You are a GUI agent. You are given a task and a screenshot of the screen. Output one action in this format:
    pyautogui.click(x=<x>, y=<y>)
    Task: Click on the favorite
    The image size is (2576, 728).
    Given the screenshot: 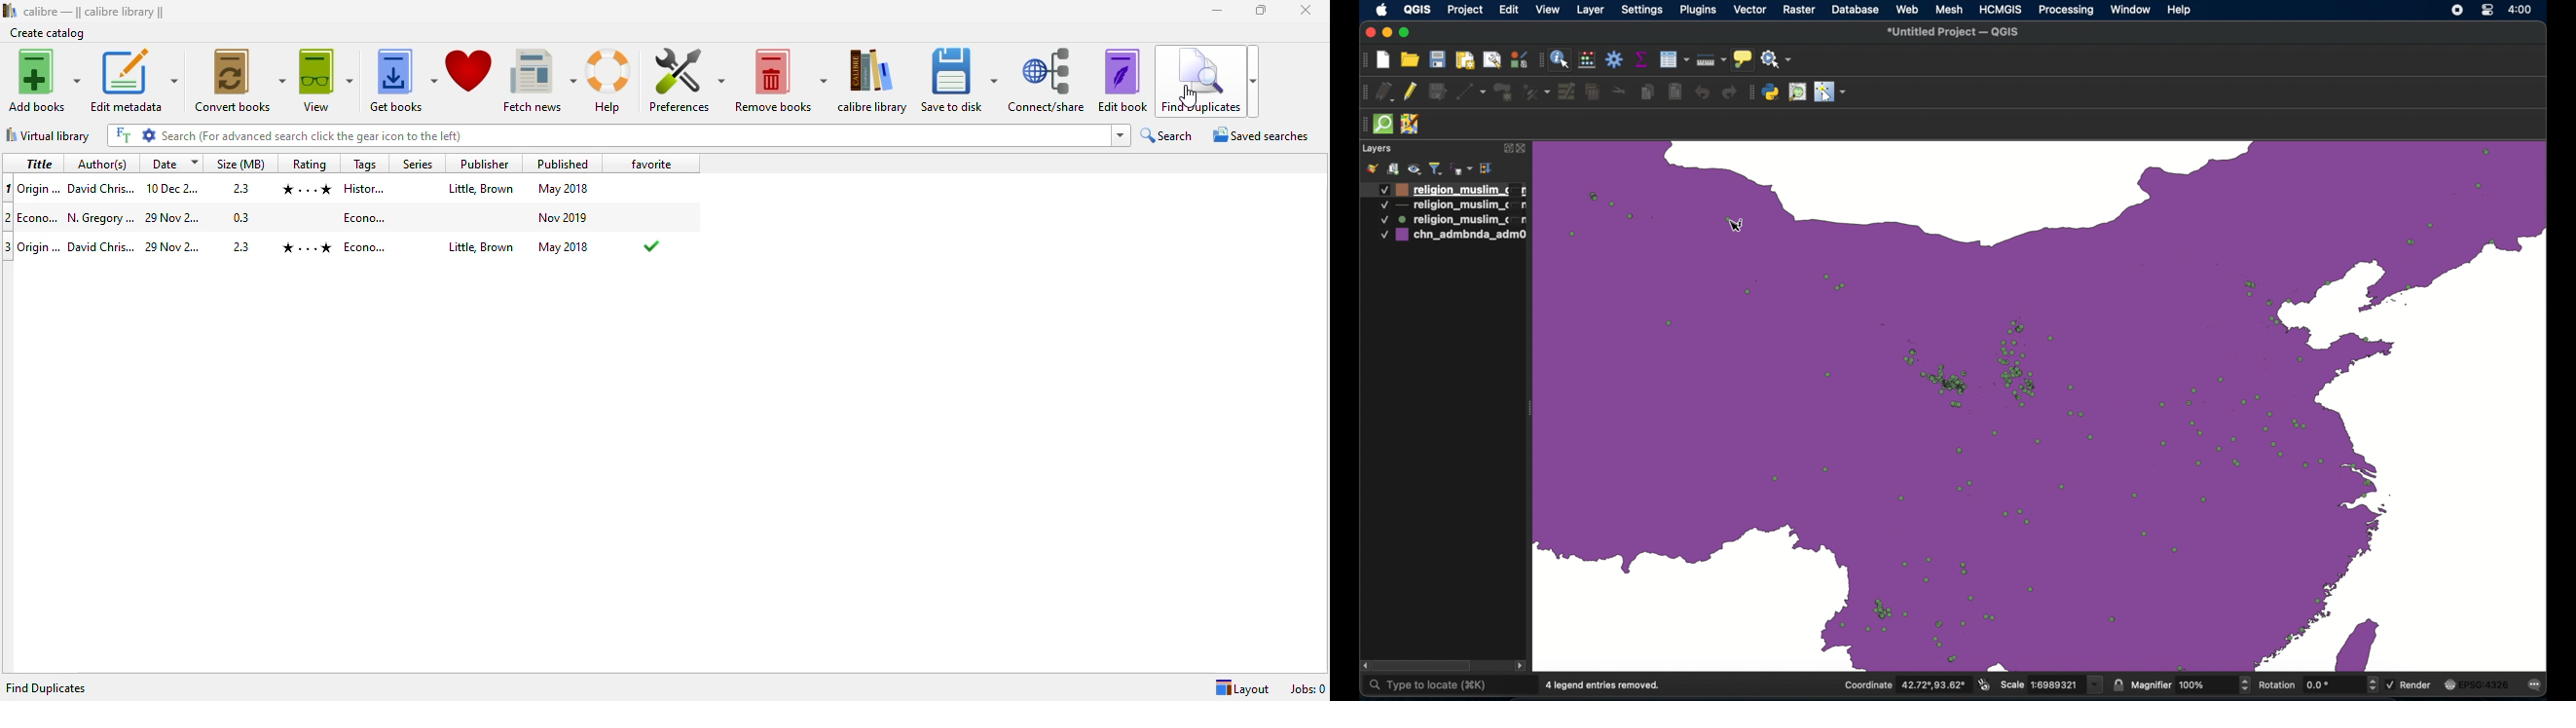 What is the action you would take?
    pyautogui.click(x=654, y=163)
    